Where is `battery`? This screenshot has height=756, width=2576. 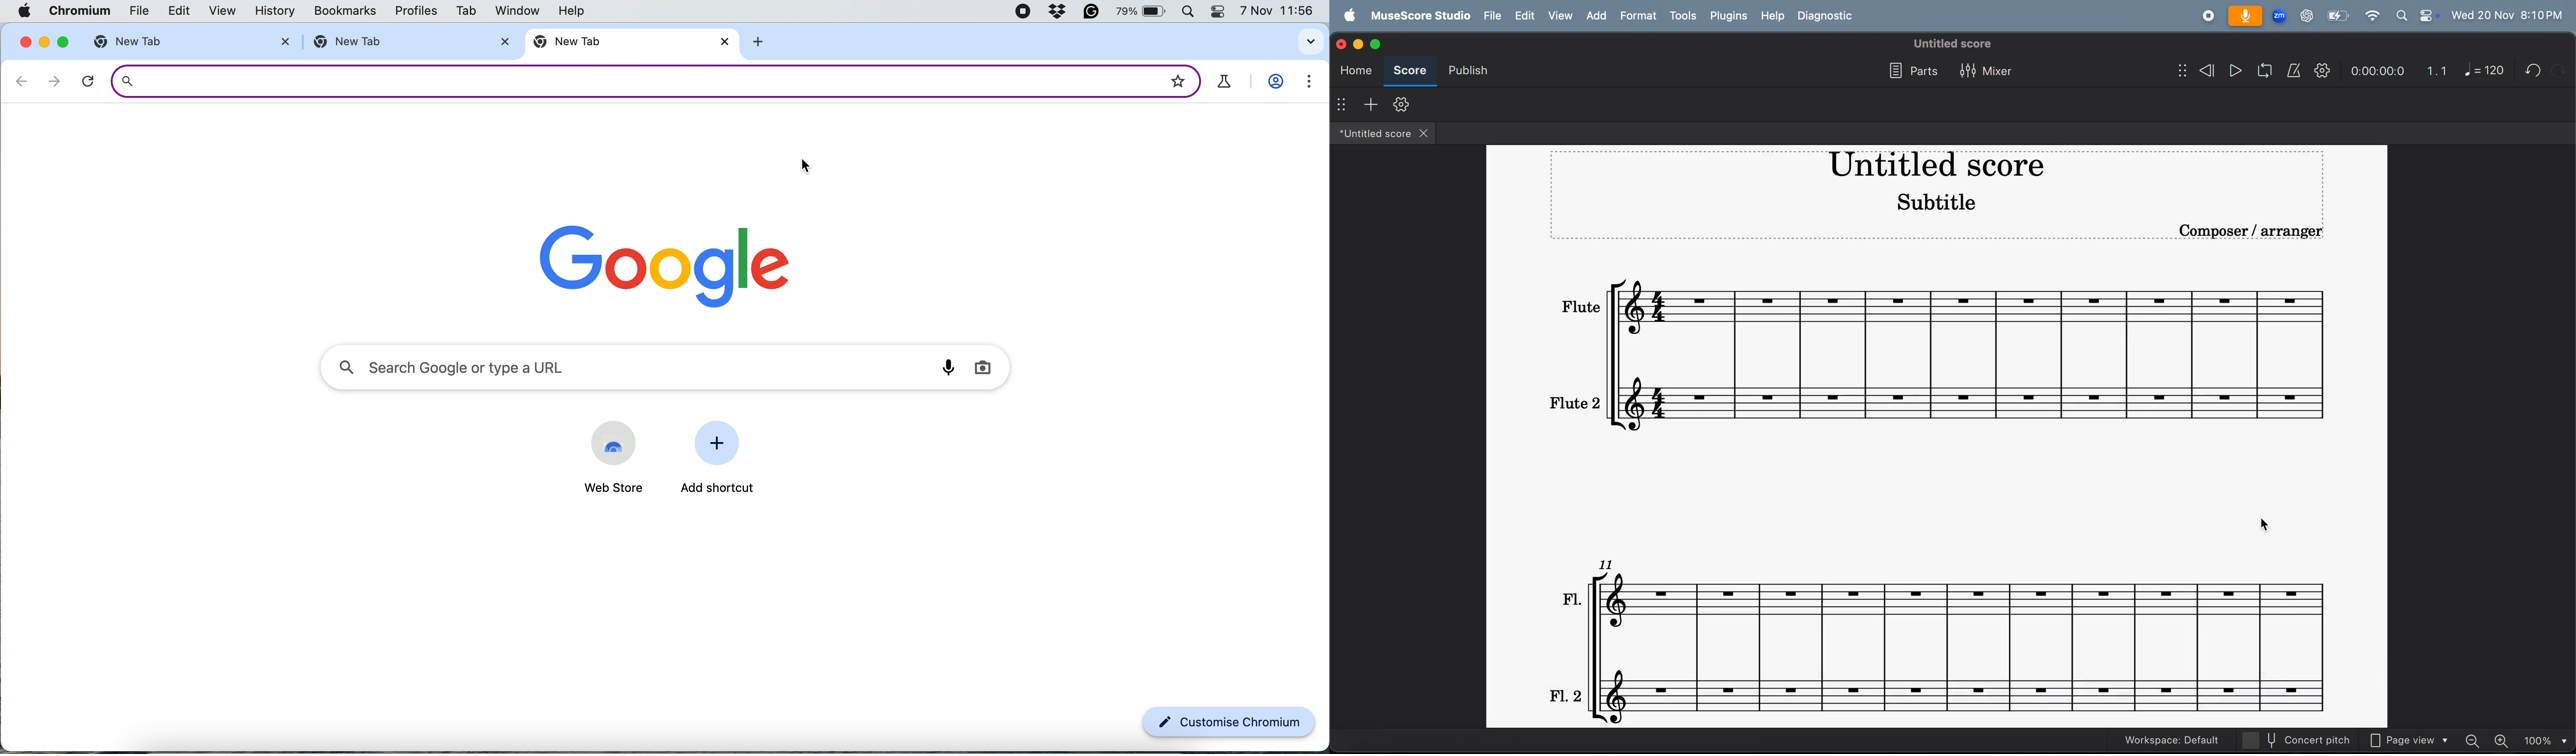
battery is located at coordinates (1143, 12).